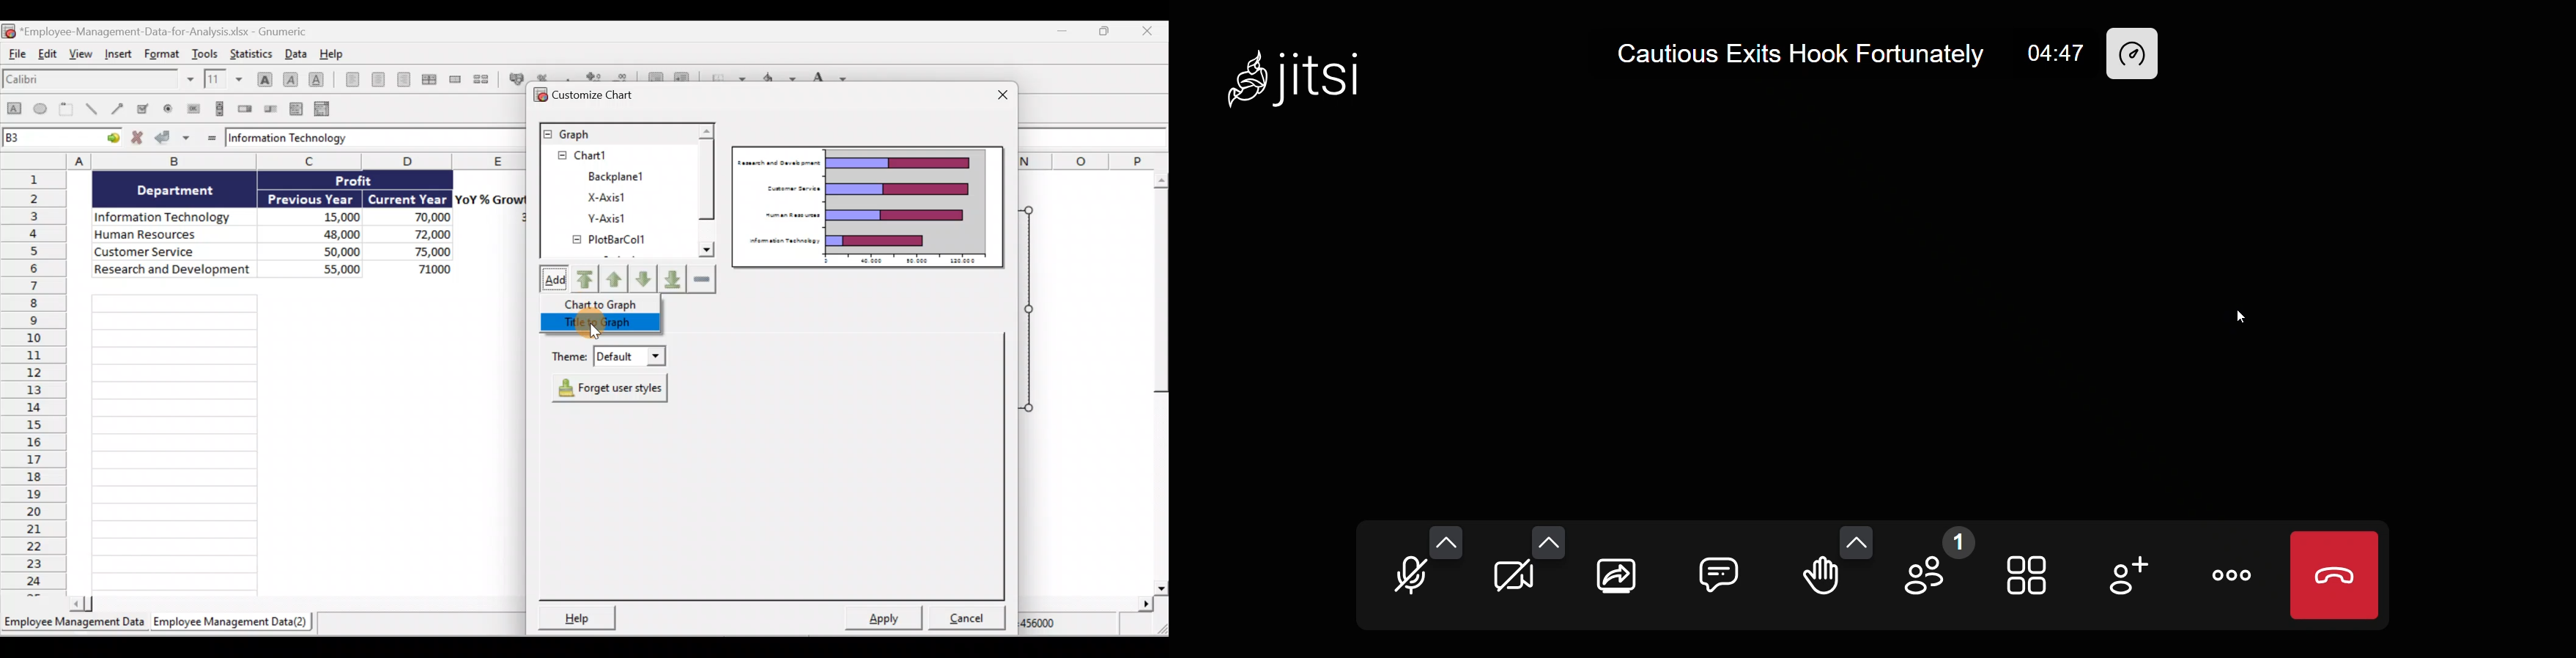  What do you see at coordinates (704, 280) in the screenshot?
I see `Clear` at bounding box center [704, 280].